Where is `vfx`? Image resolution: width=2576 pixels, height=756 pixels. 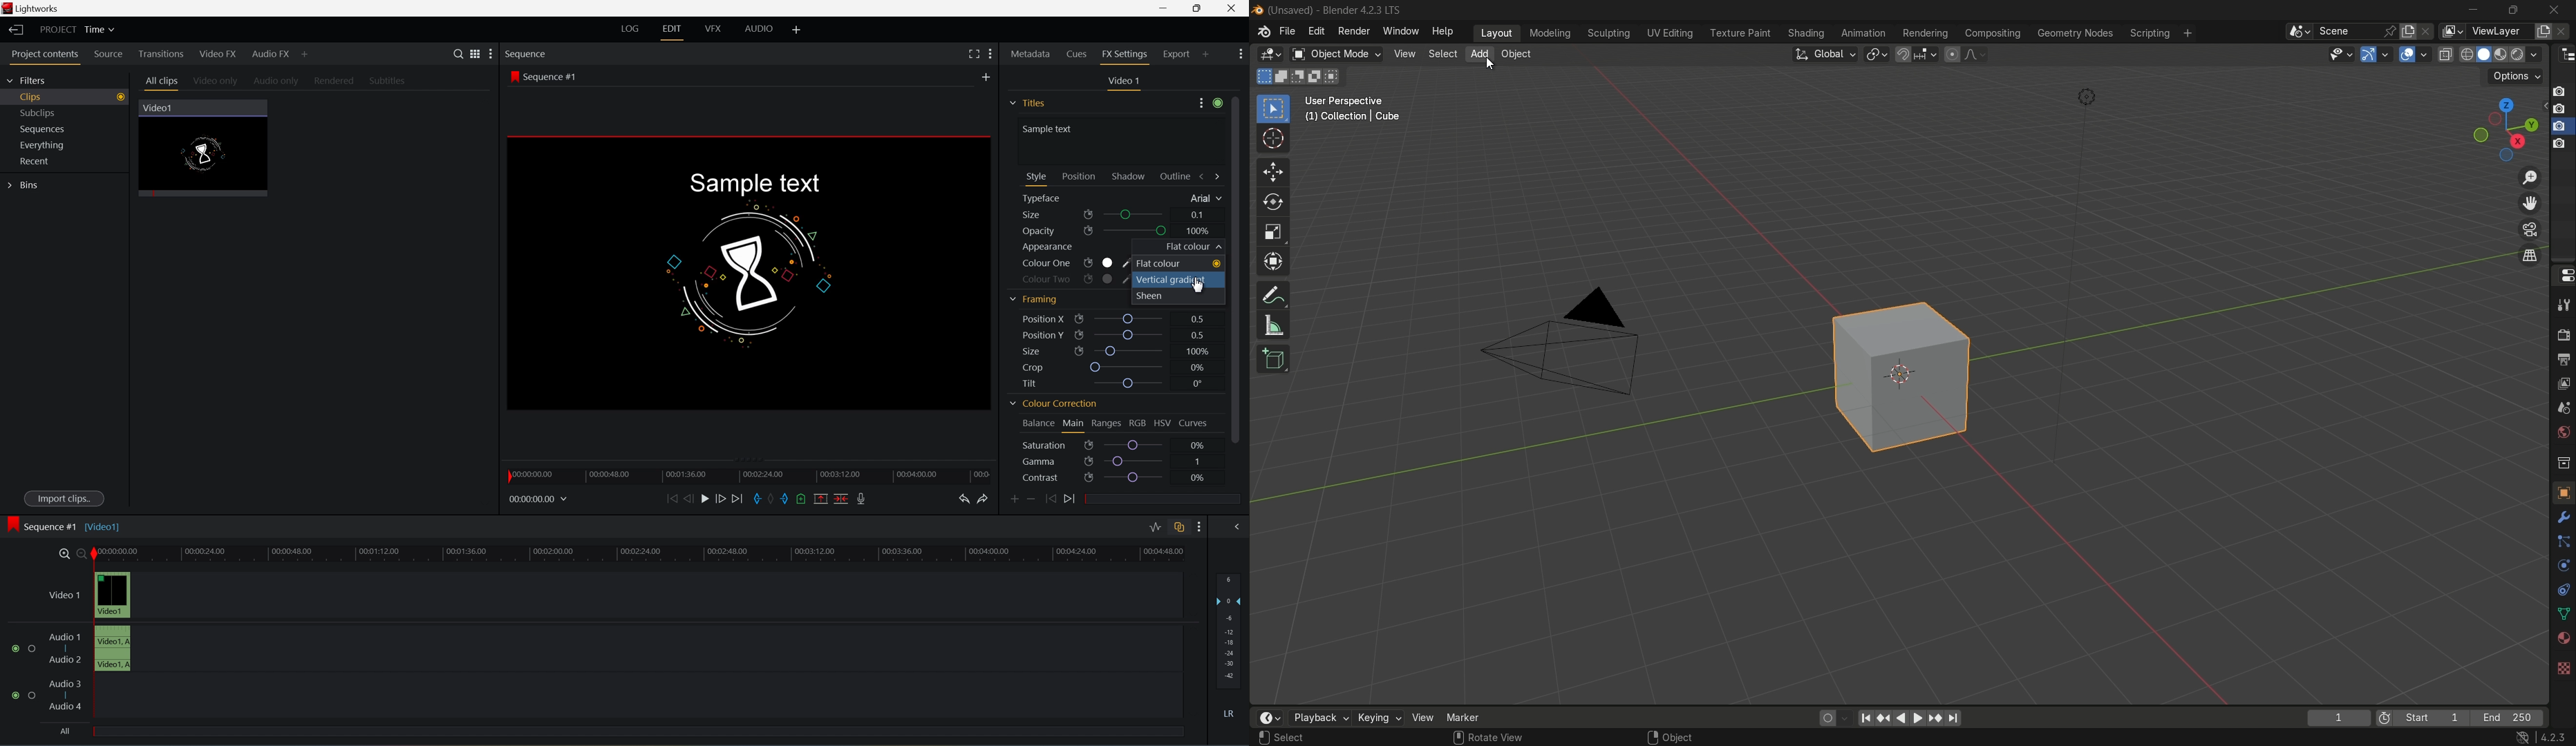 vfx is located at coordinates (712, 28).